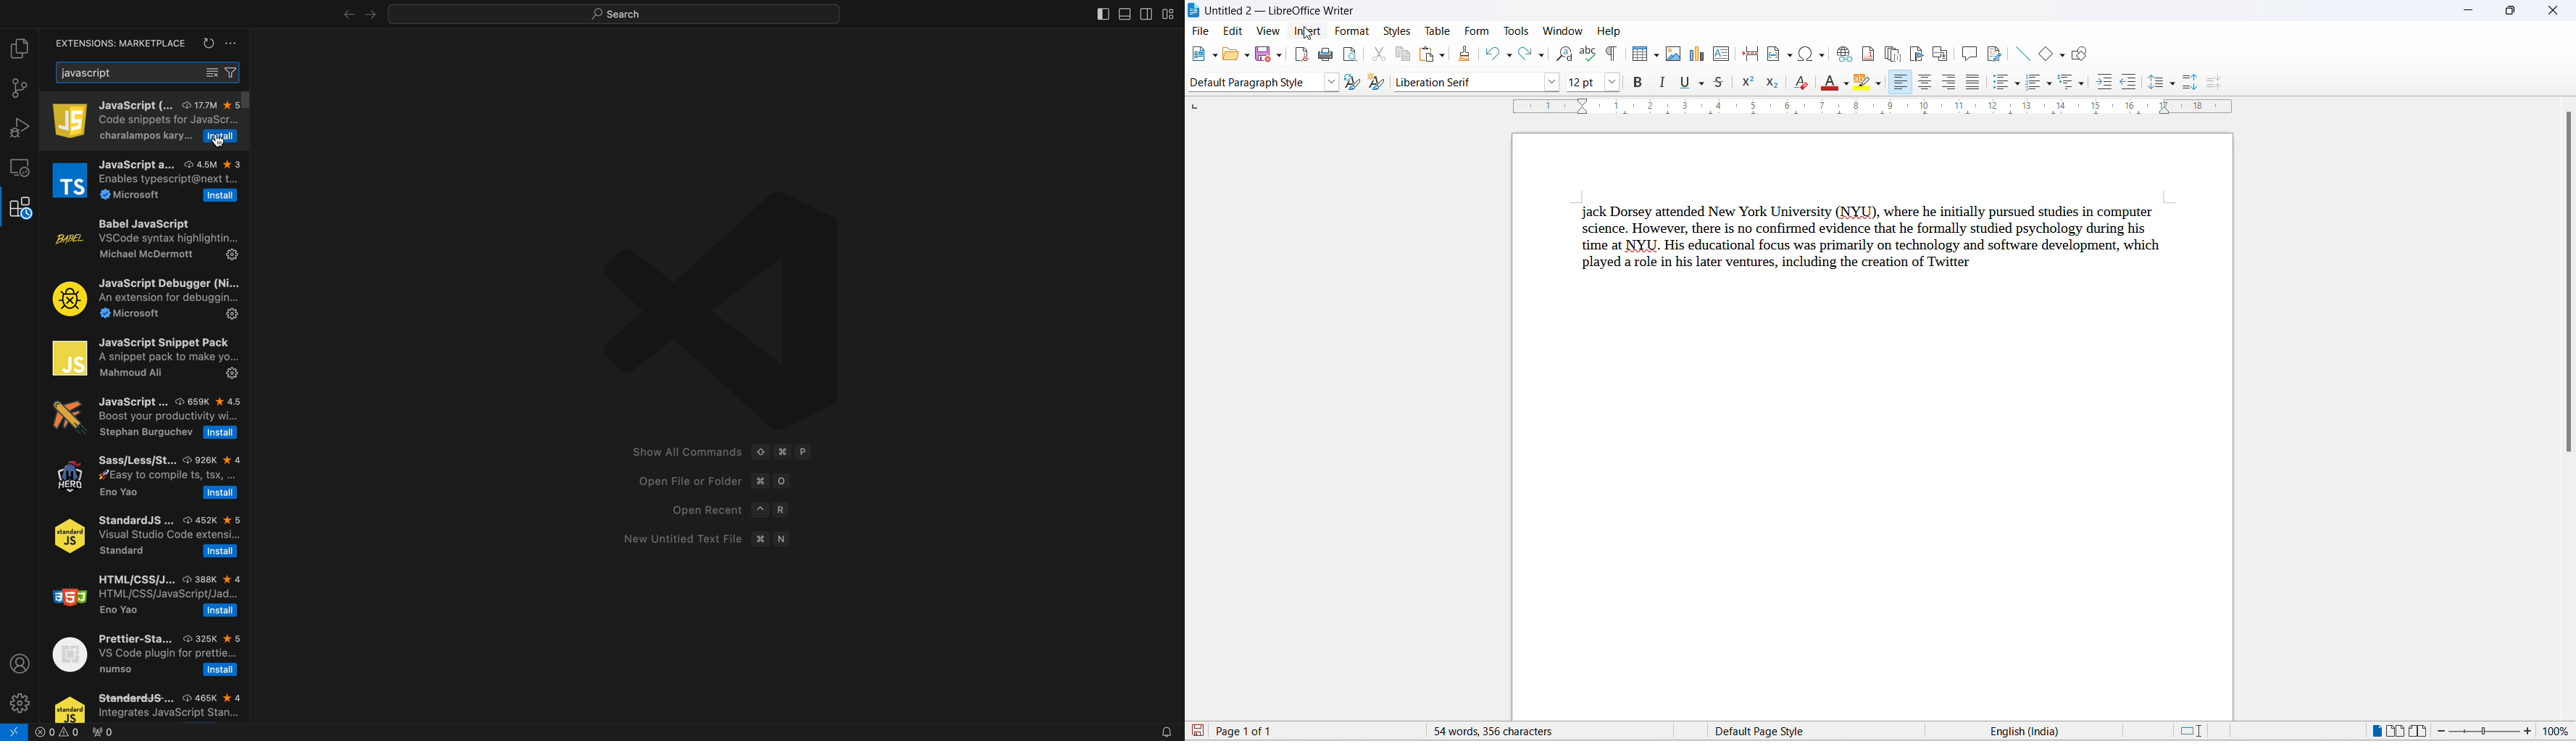  What do you see at coordinates (1533, 732) in the screenshot?
I see `54 words, 356 characters` at bounding box center [1533, 732].